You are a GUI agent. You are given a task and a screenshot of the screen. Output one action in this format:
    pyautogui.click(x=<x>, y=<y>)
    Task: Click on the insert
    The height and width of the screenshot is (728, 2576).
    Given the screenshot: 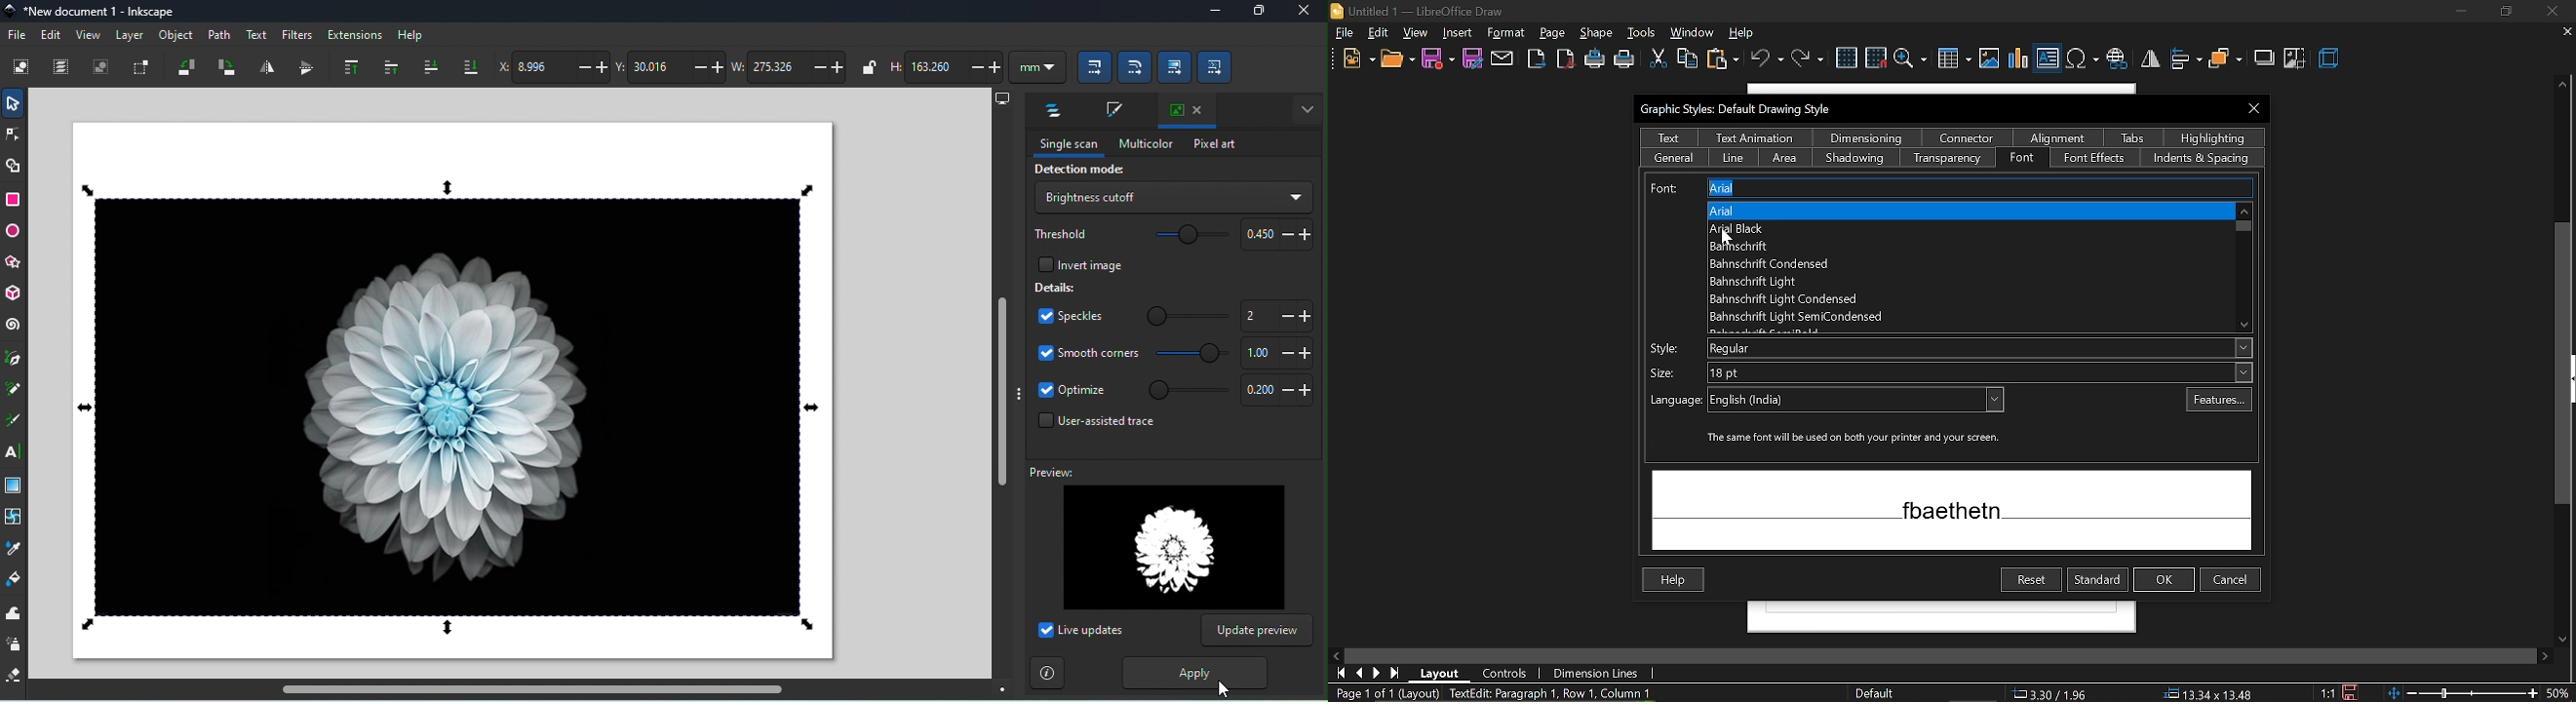 What is the action you would take?
    pyautogui.click(x=1508, y=33)
    